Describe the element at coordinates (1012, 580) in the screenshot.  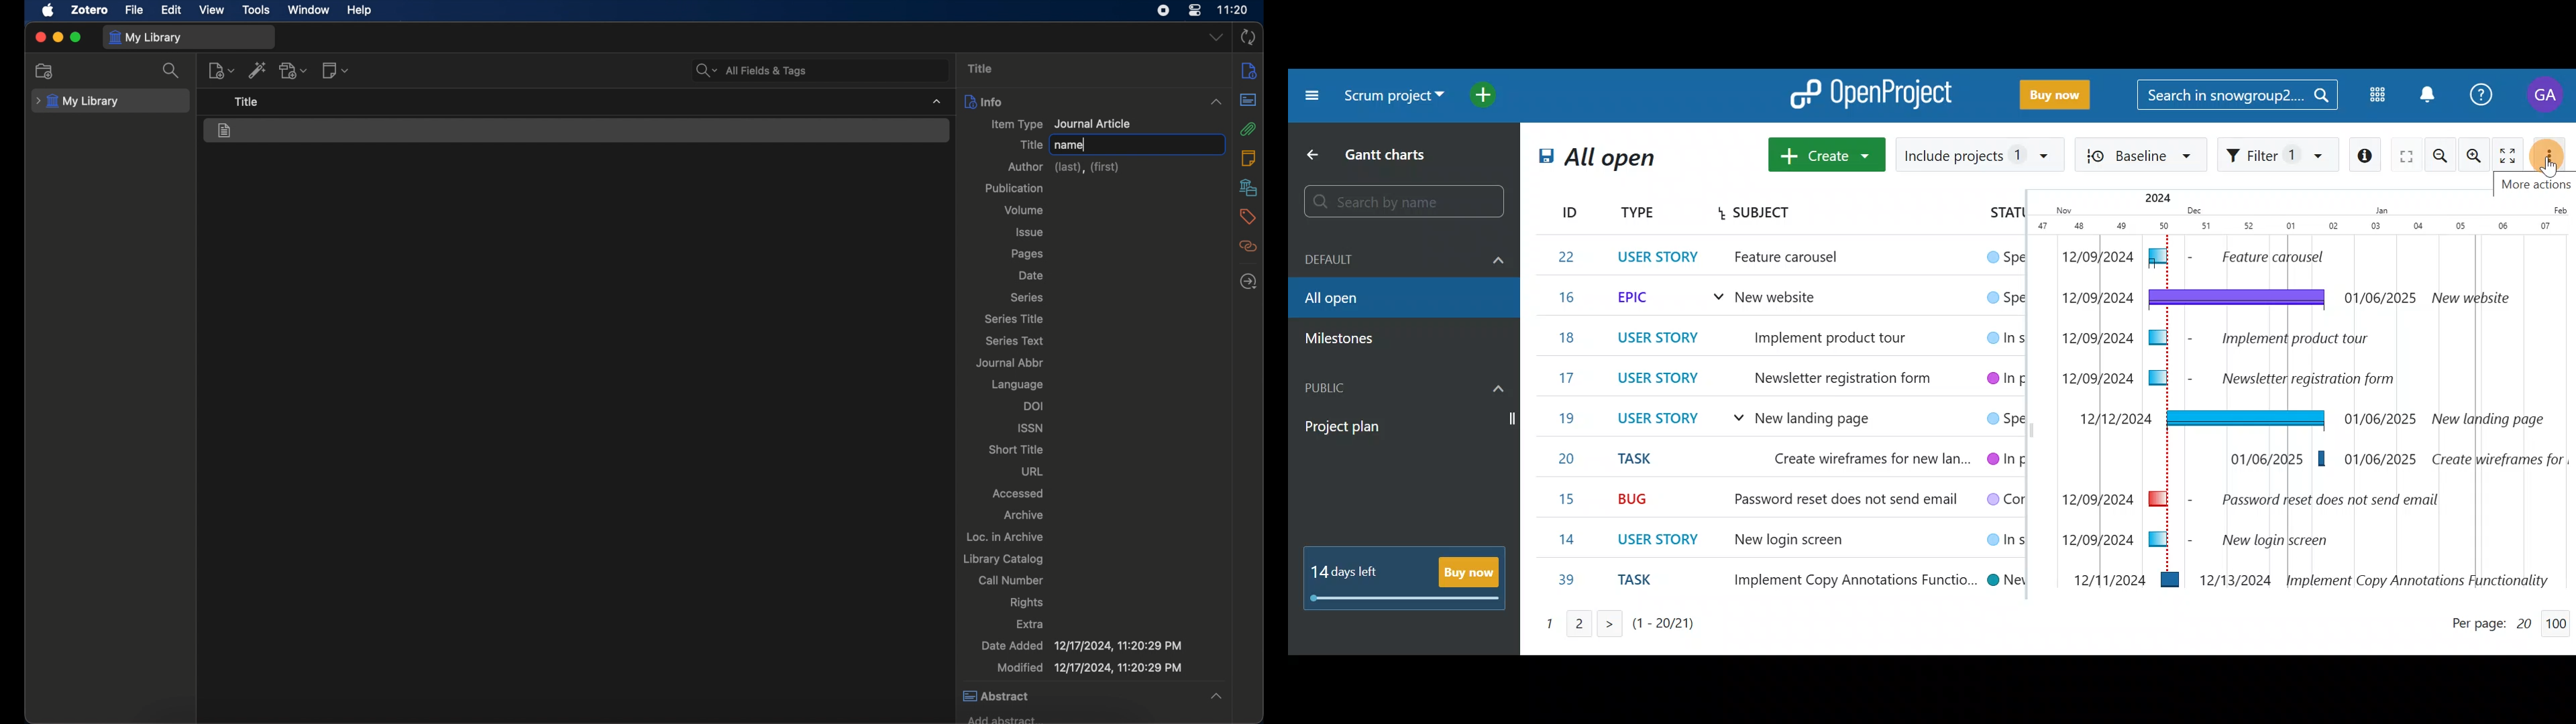
I see `call number` at that location.